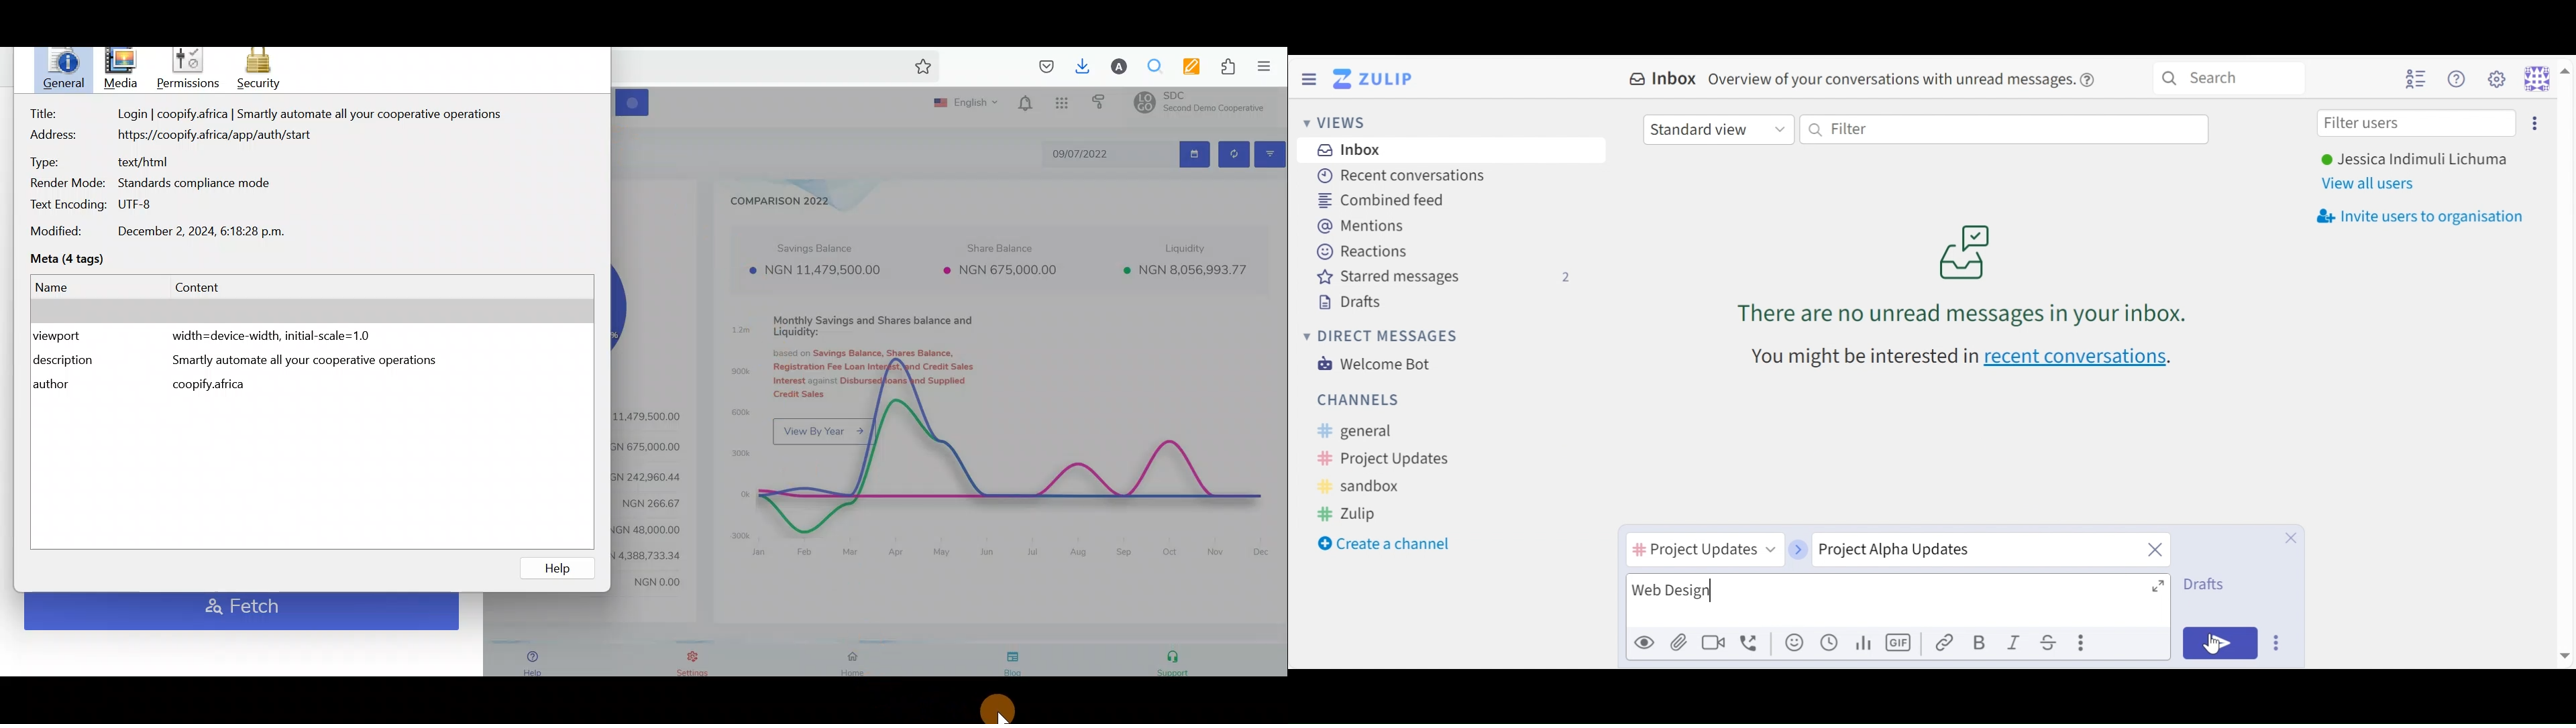 The height and width of the screenshot is (728, 2576). Describe the element at coordinates (1717, 131) in the screenshot. I see `Standard View` at that location.